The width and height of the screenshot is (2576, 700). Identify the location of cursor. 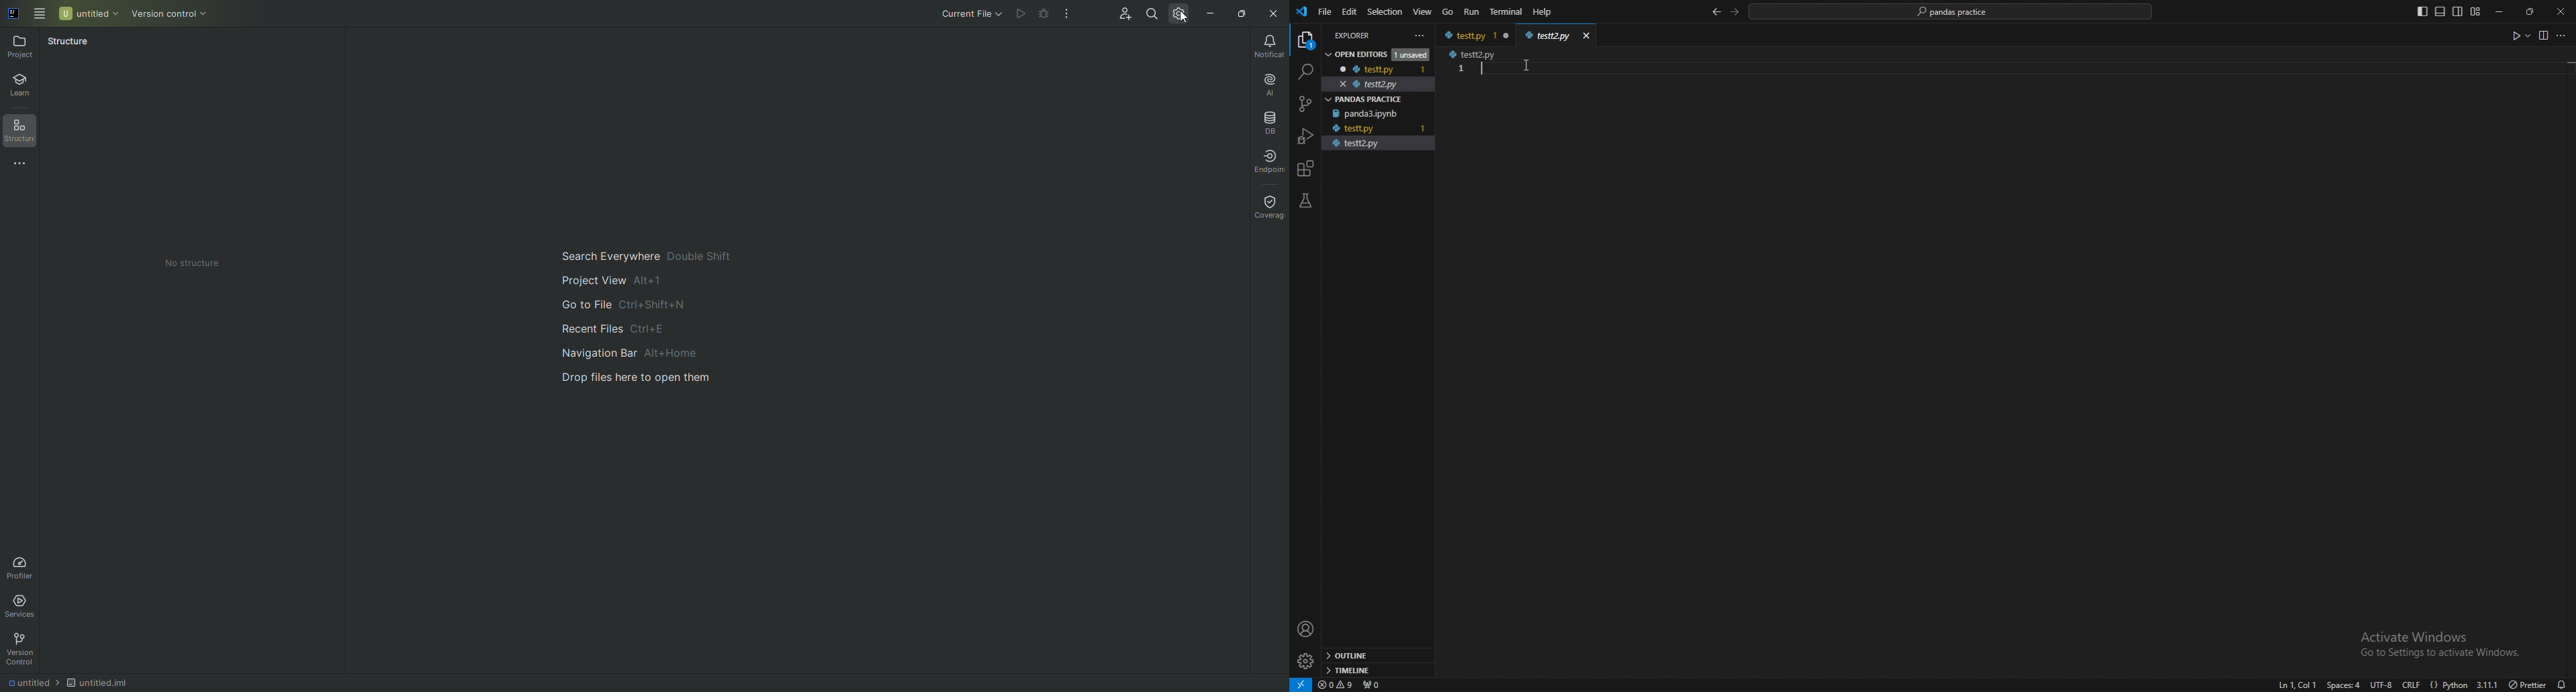
(1523, 68).